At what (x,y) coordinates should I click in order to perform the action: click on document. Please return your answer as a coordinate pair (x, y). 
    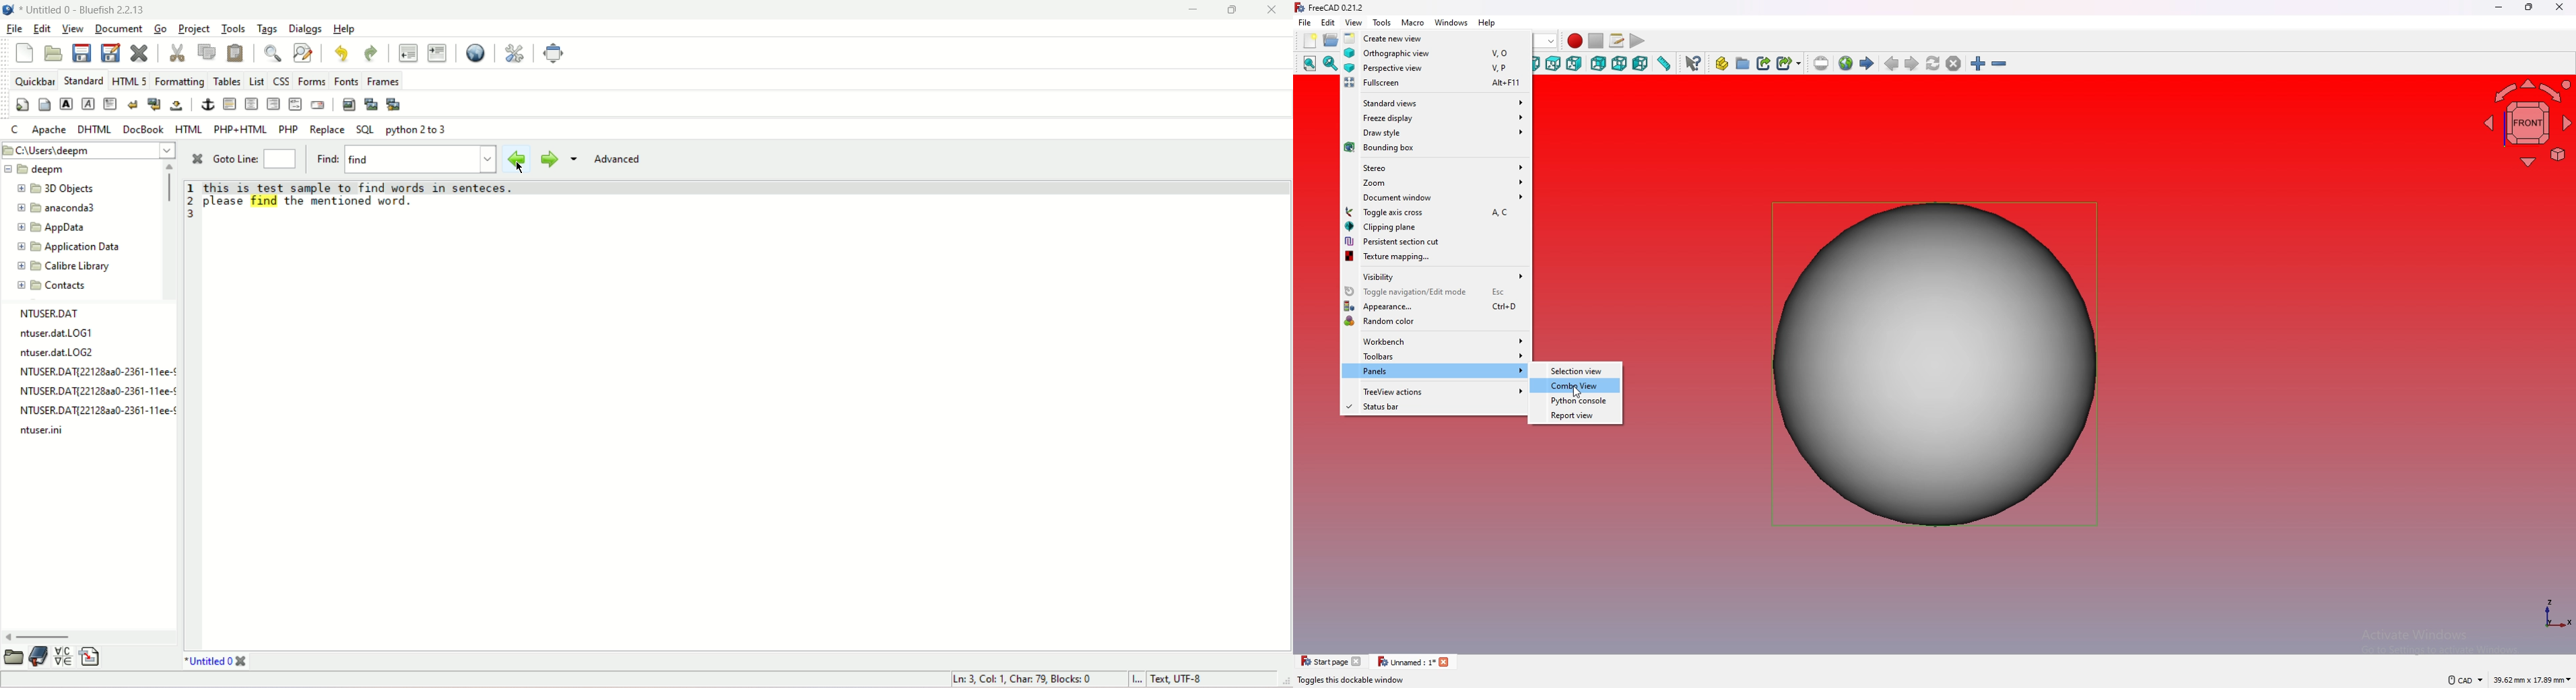
    Looking at the image, I should click on (119, 28).